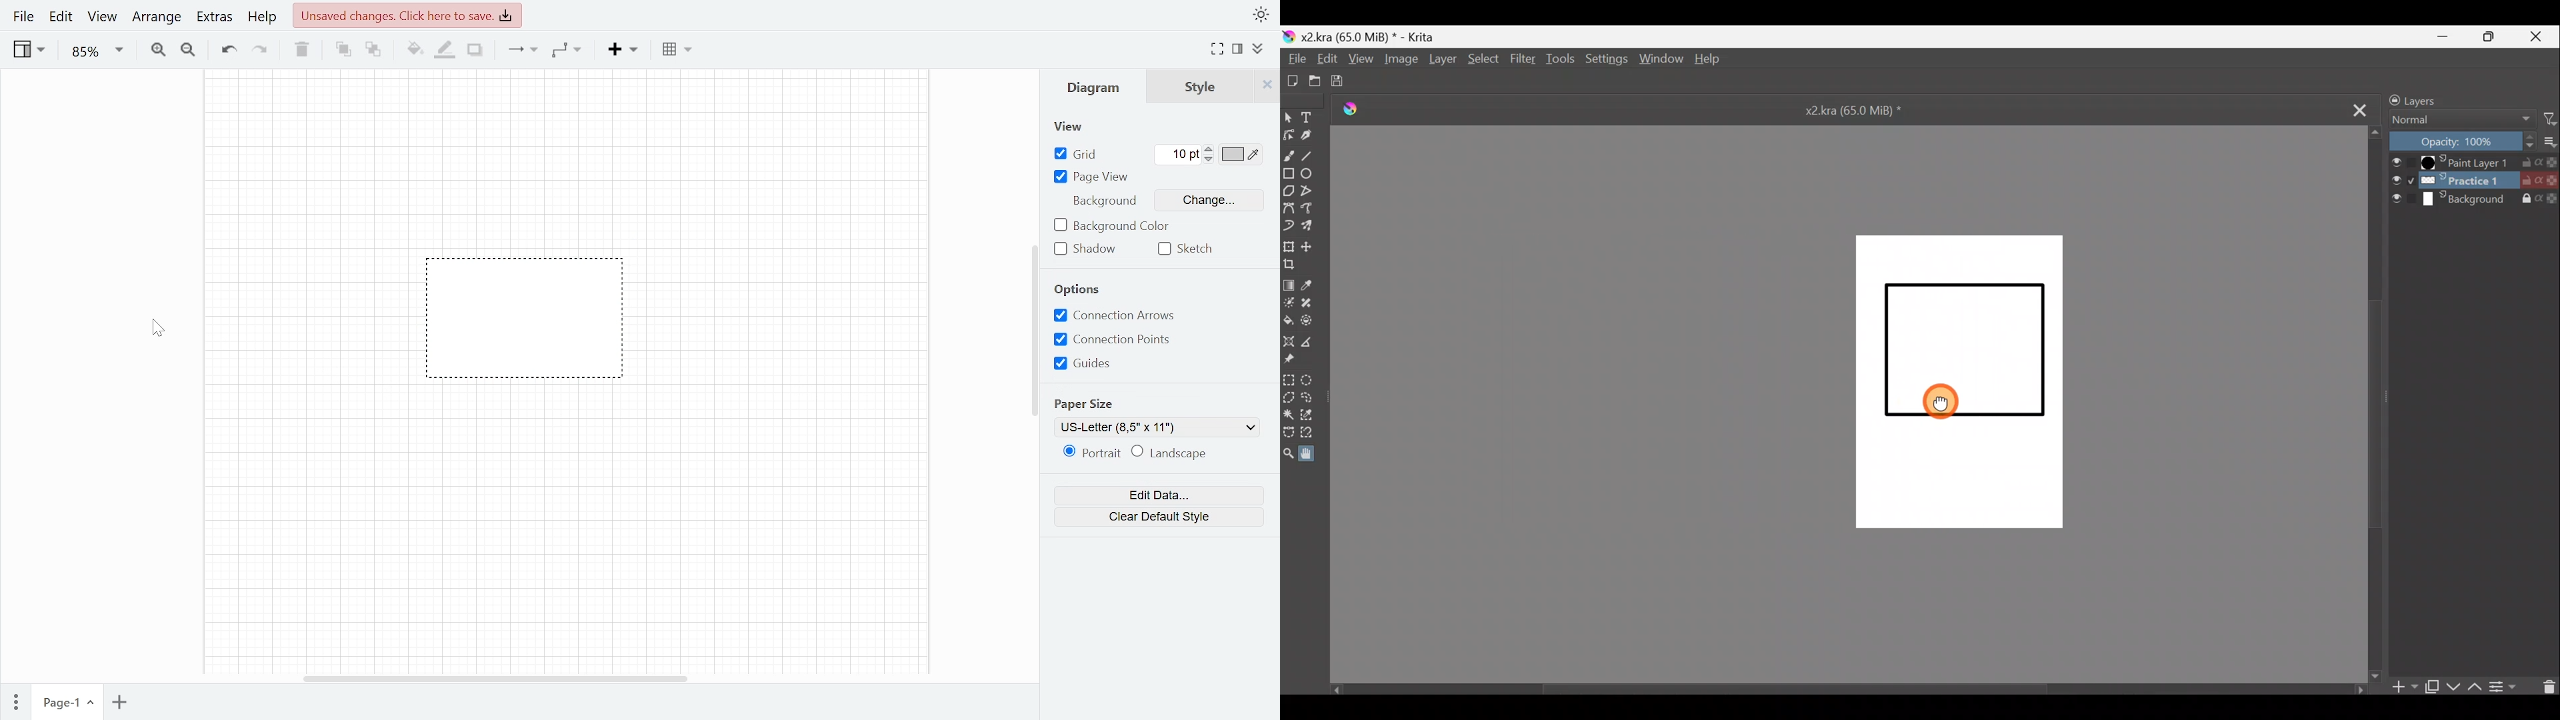 The width and height of the screenshot is (2576, 728). What do you see at coordinates (446, 50) in the screenshot?
I see `Fill line` at bounding box center [446, 50].